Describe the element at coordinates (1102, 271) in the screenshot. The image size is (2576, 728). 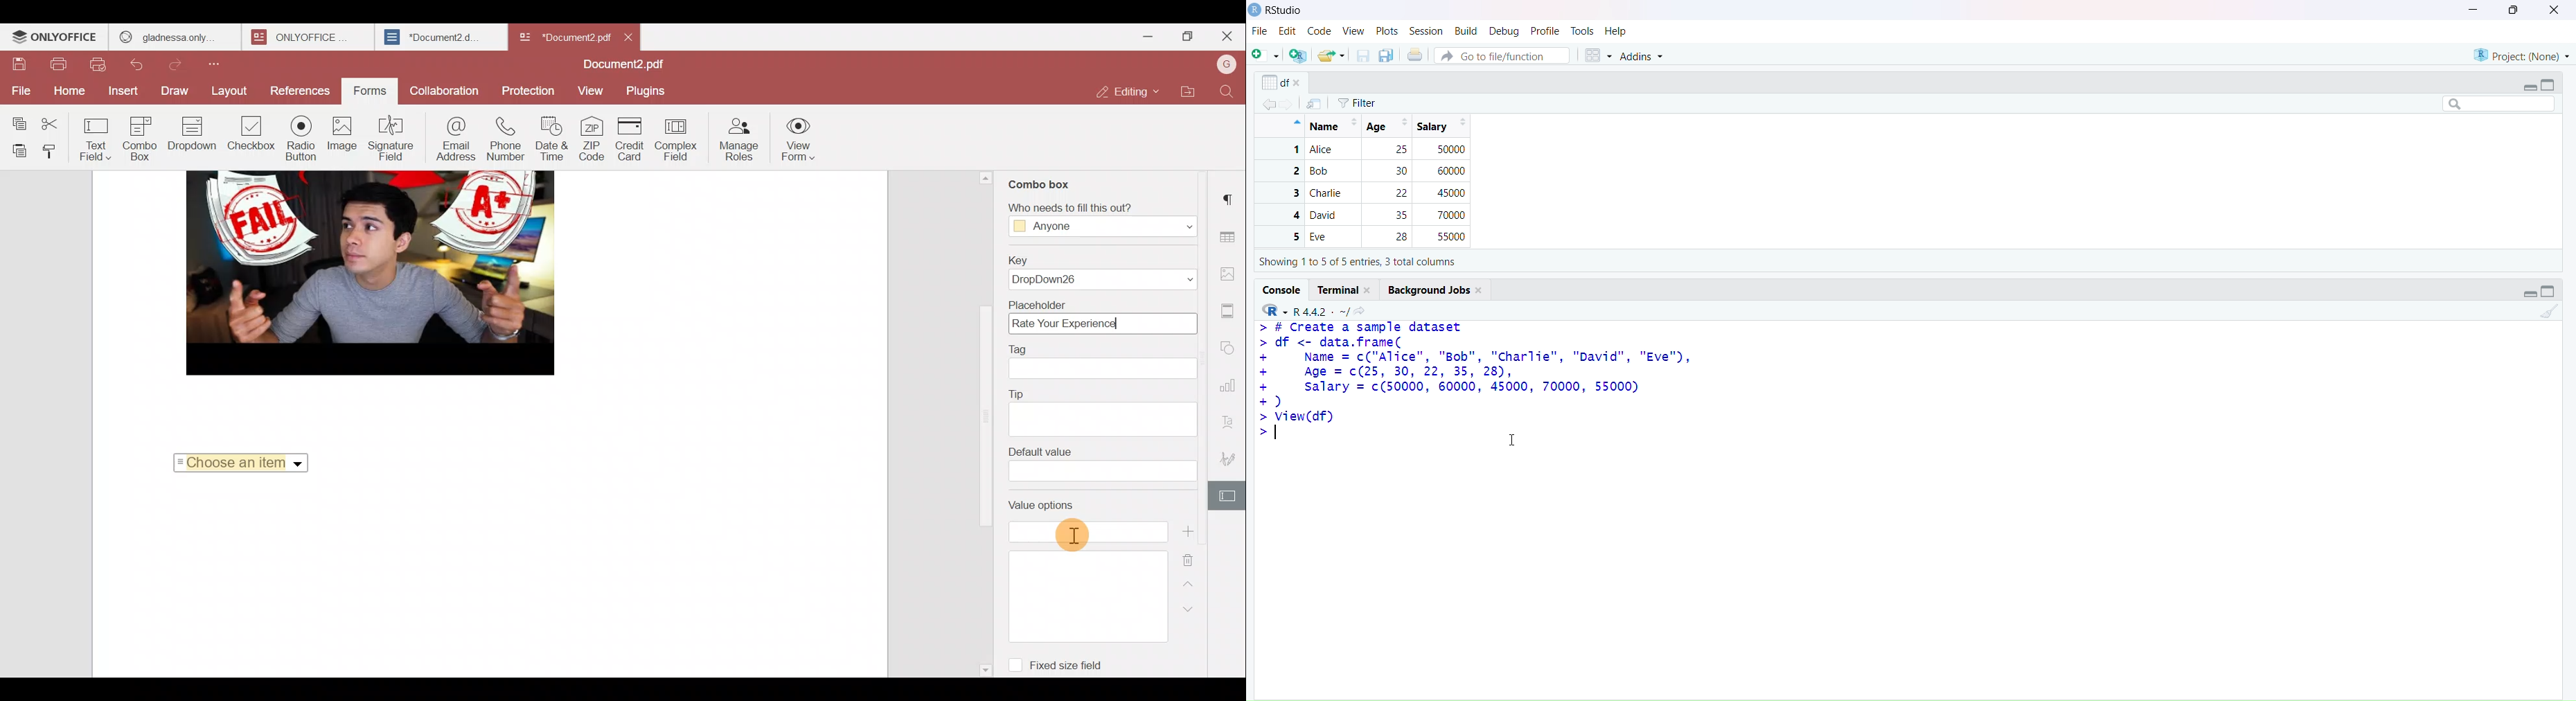
I see `Key` at that location.